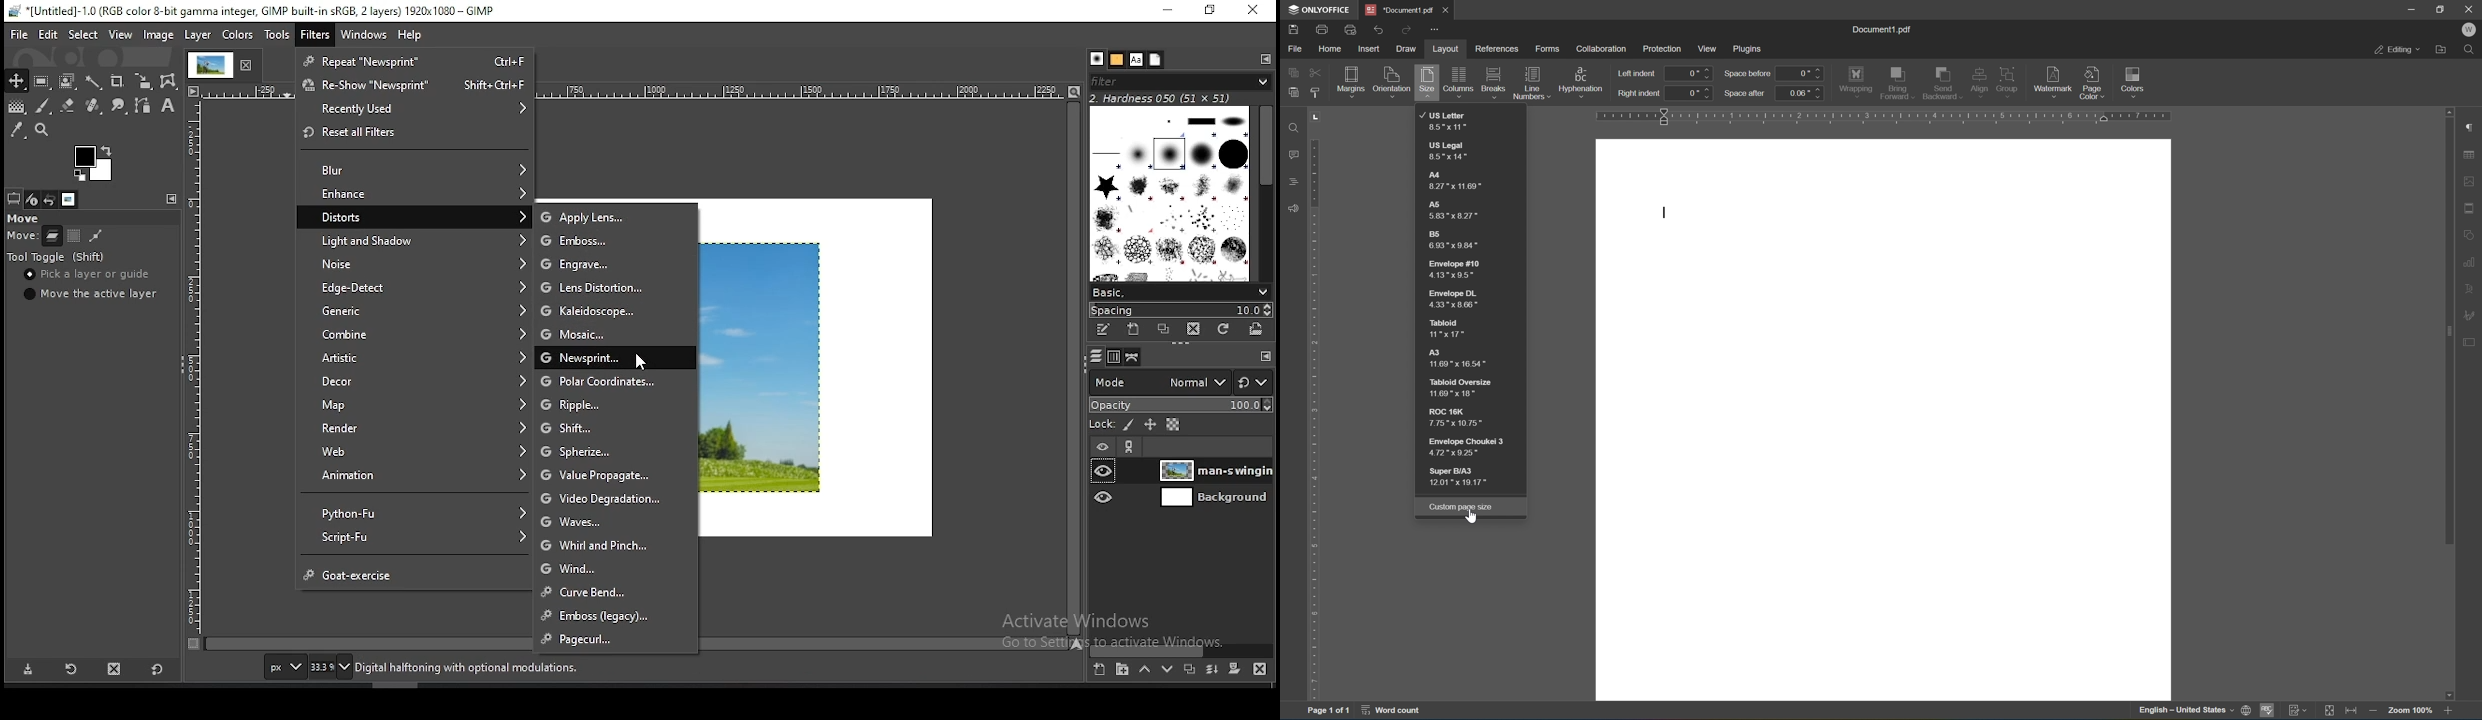 Image resolution: width=2492 pixels, height=728 pixels. What do you see at coordinates (1461, 417) in the screenshot?
I see `ROC 16K` at bounding box center [1461, 417].